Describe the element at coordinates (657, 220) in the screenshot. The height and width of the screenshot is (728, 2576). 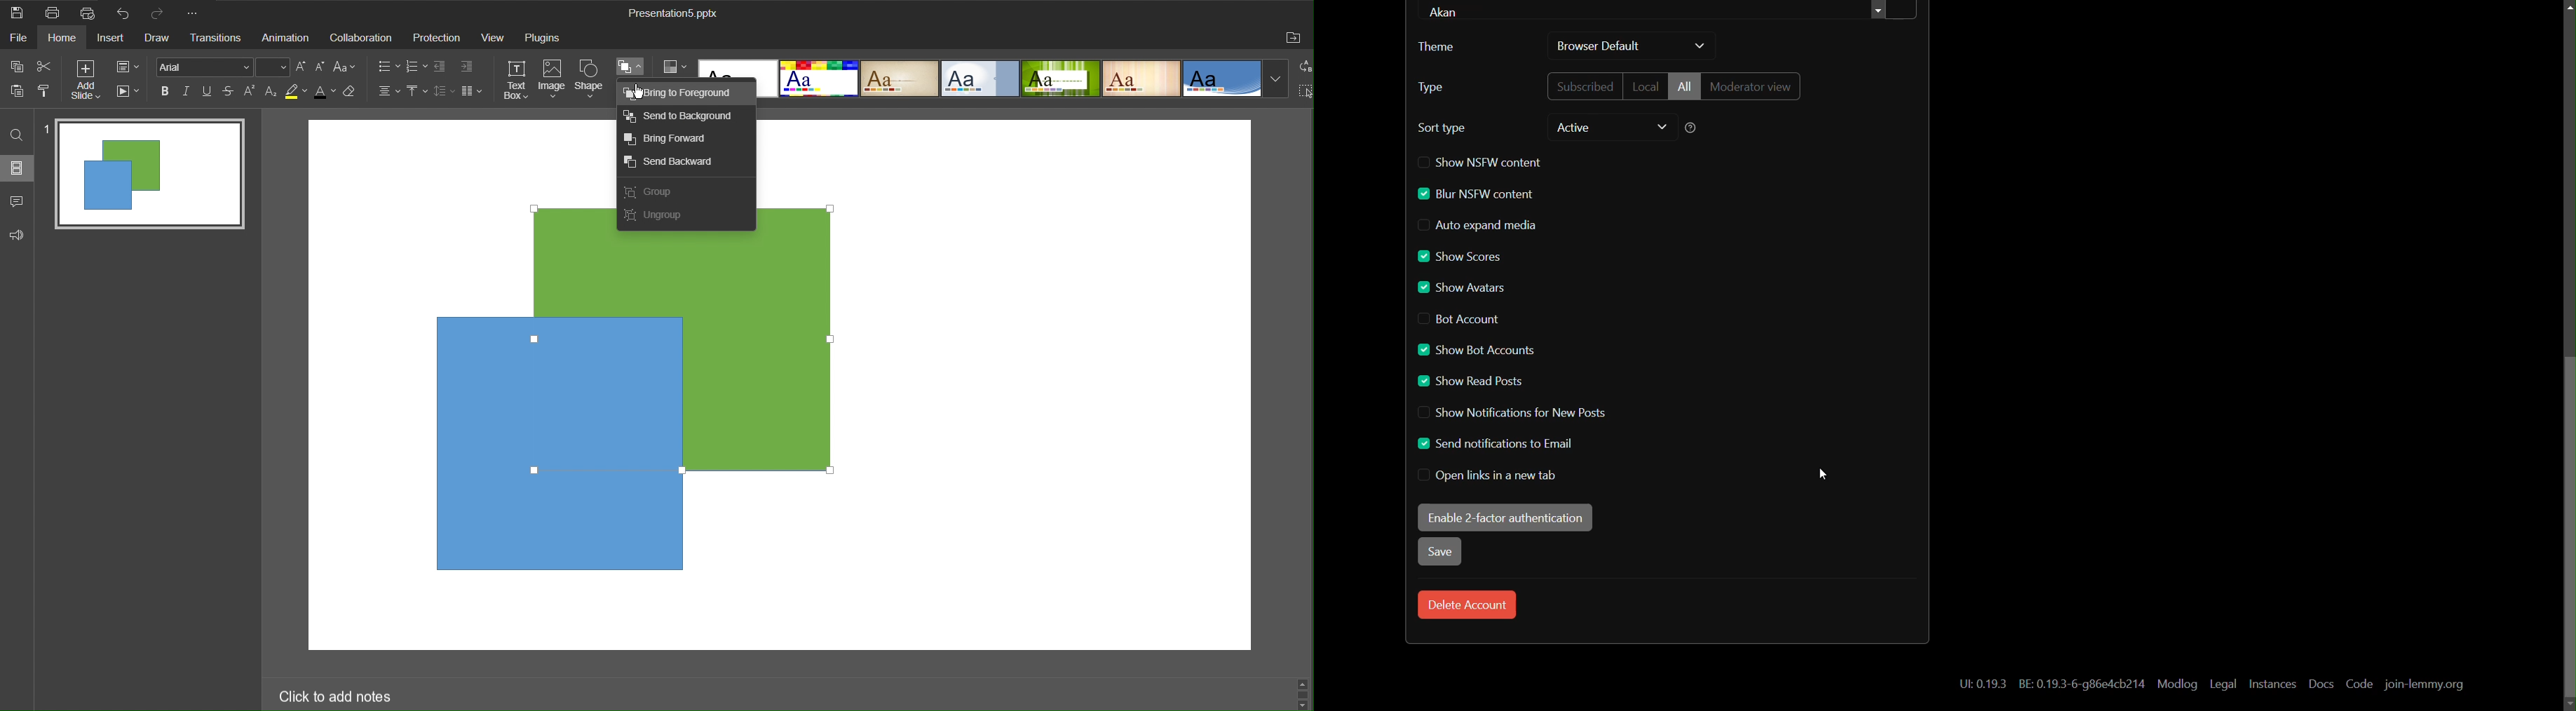
I see `Ungroup` at that location.